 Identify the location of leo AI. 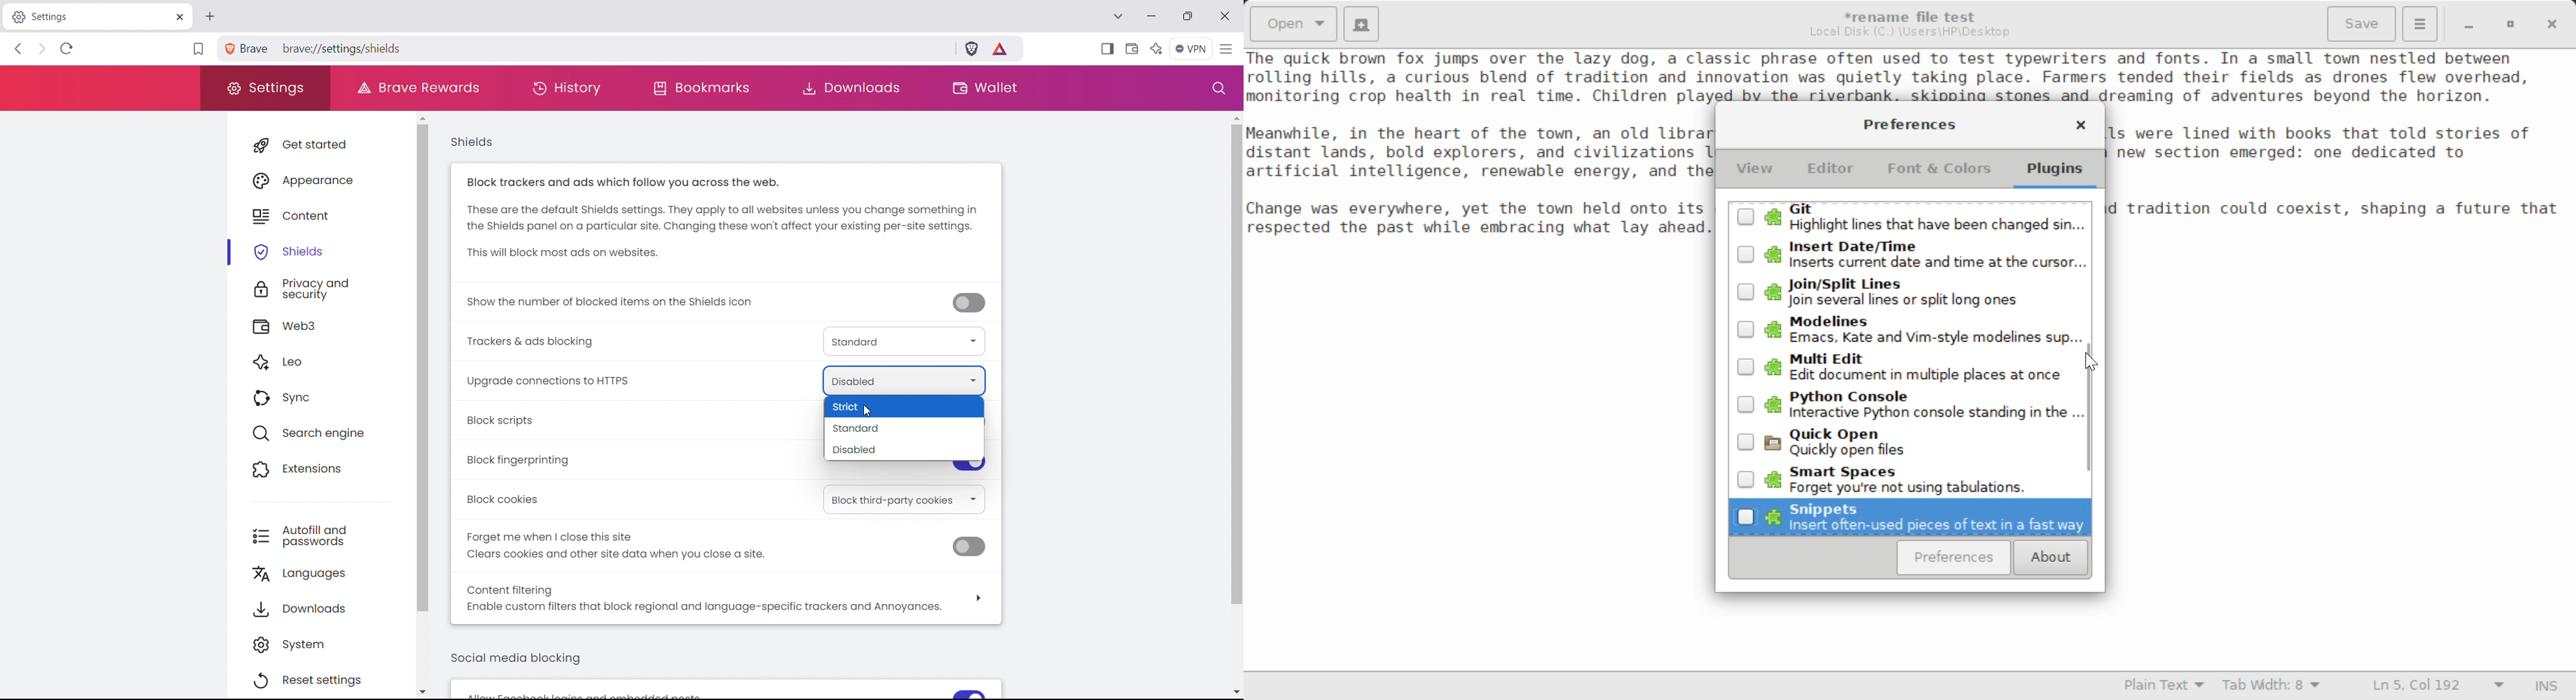
(1156, 49).